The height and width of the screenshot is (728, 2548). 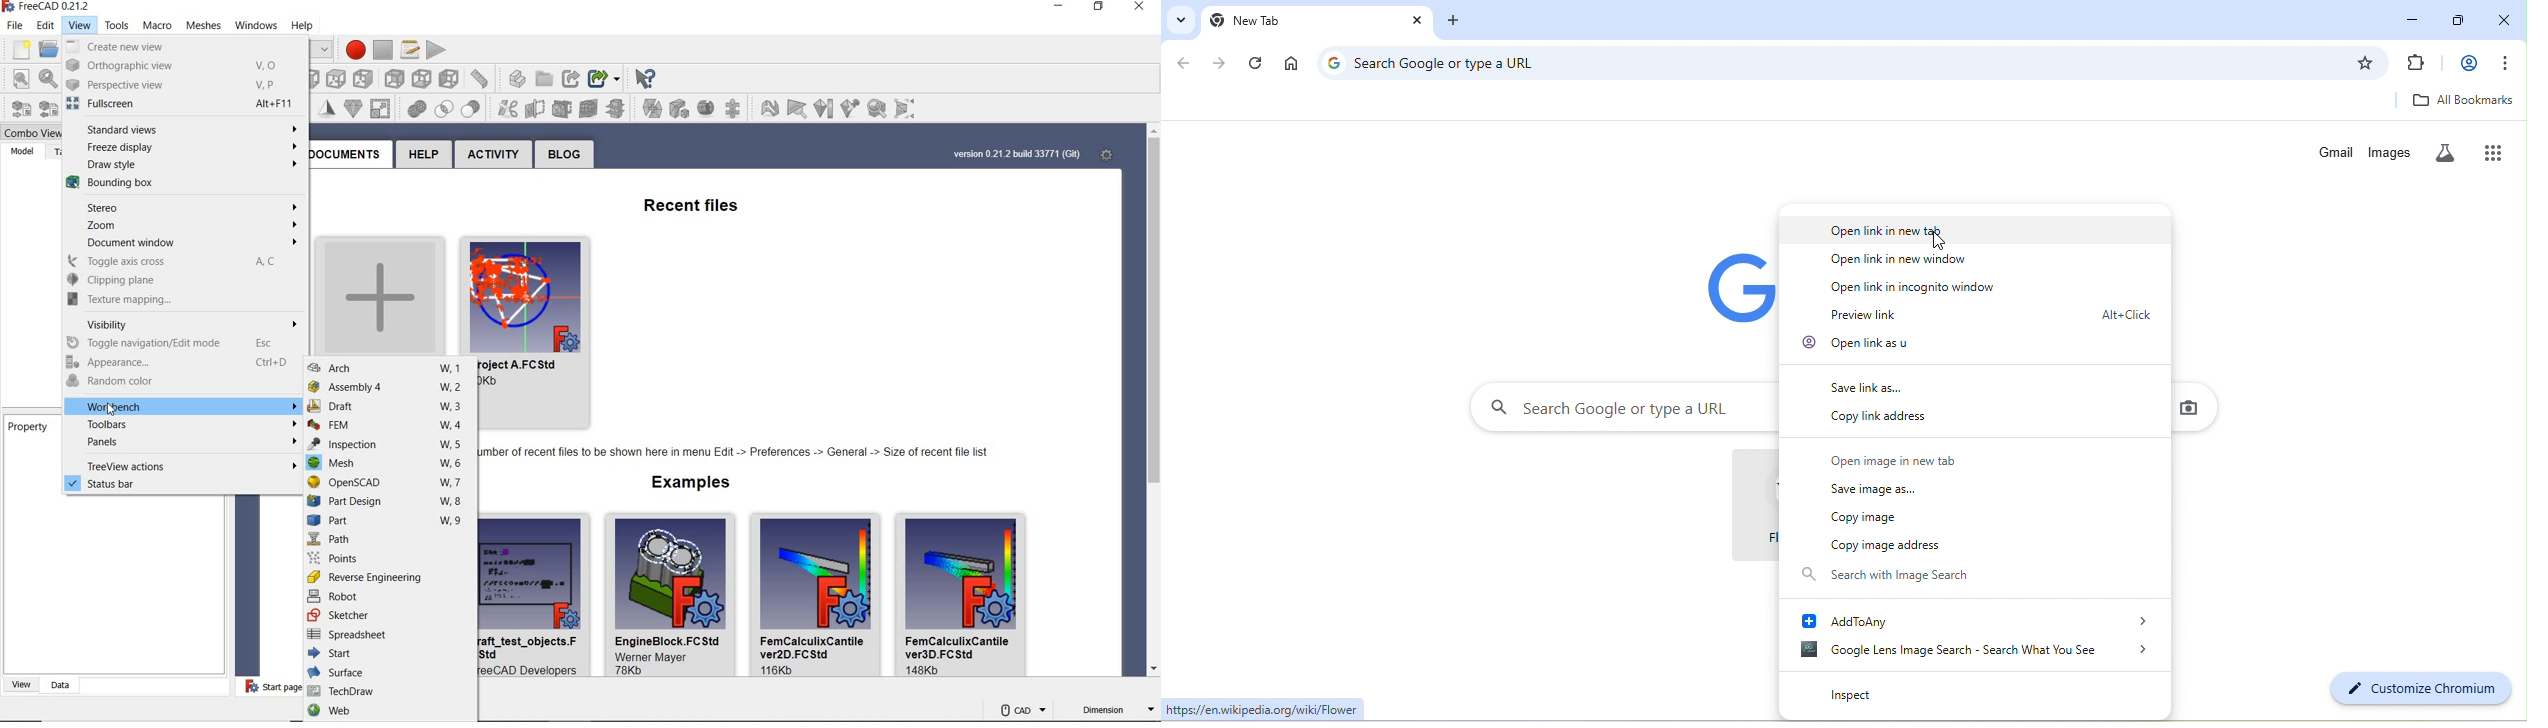 What do you see at coordinates (387, 540) in the screenshot?
I see `path` at bounding box center [387, 540].